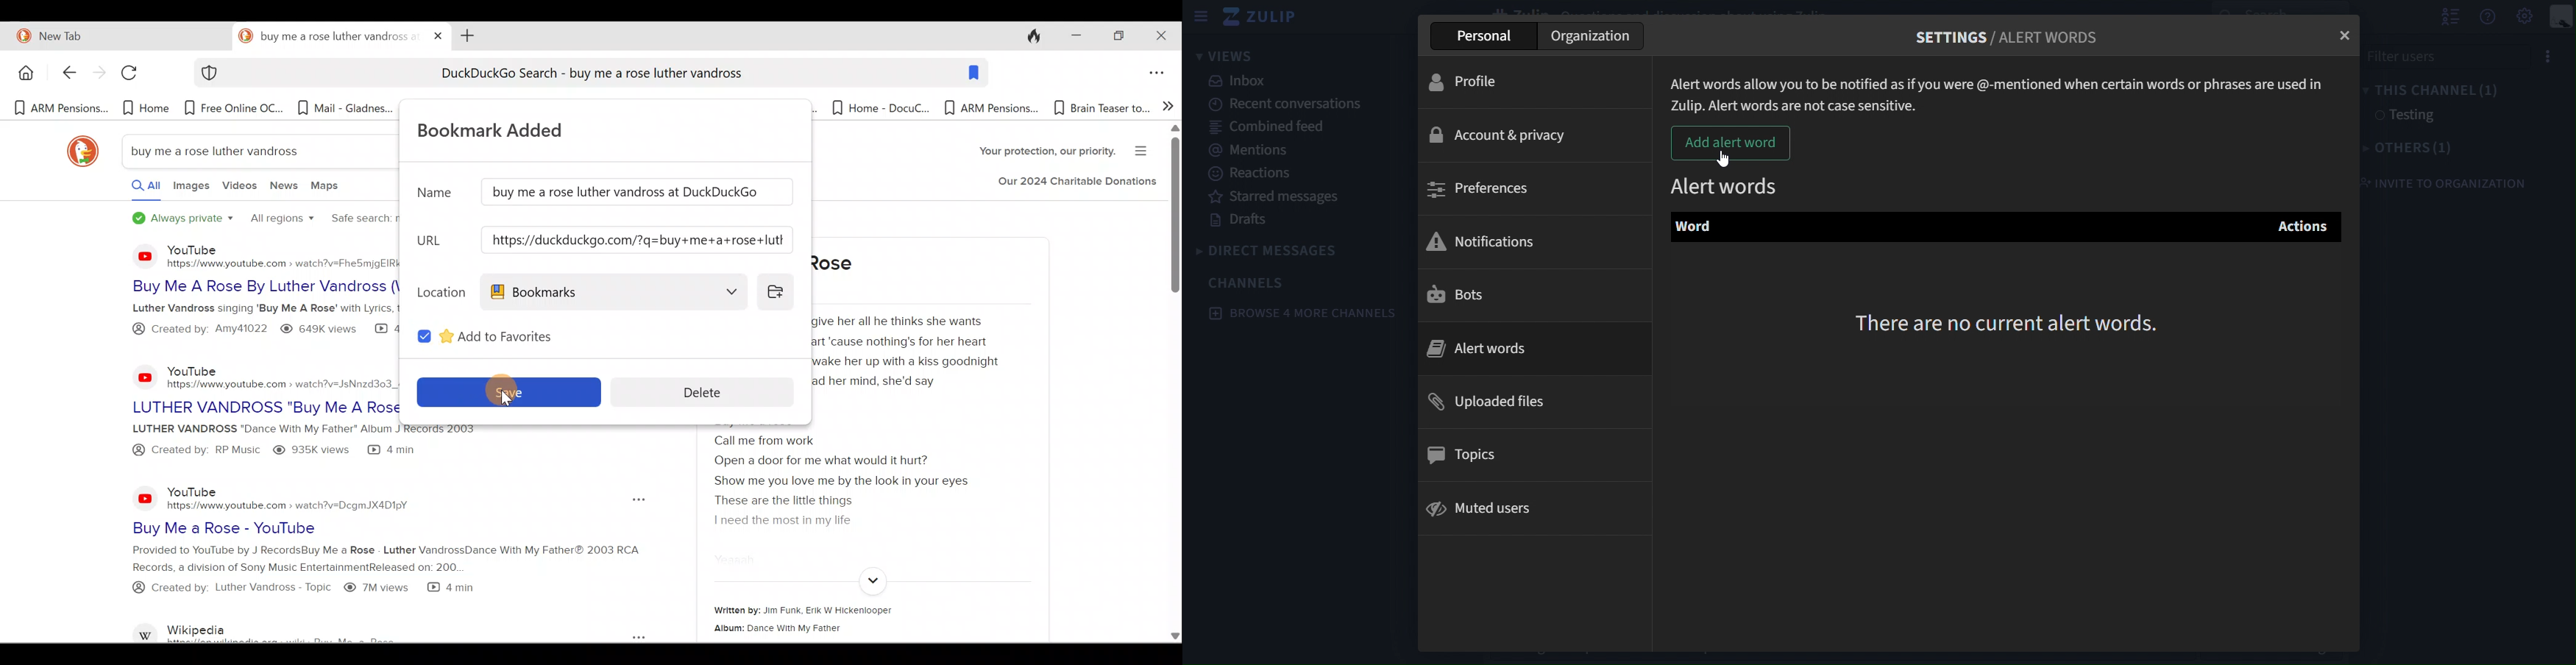  I want to click on All regions, so click(281, 220).